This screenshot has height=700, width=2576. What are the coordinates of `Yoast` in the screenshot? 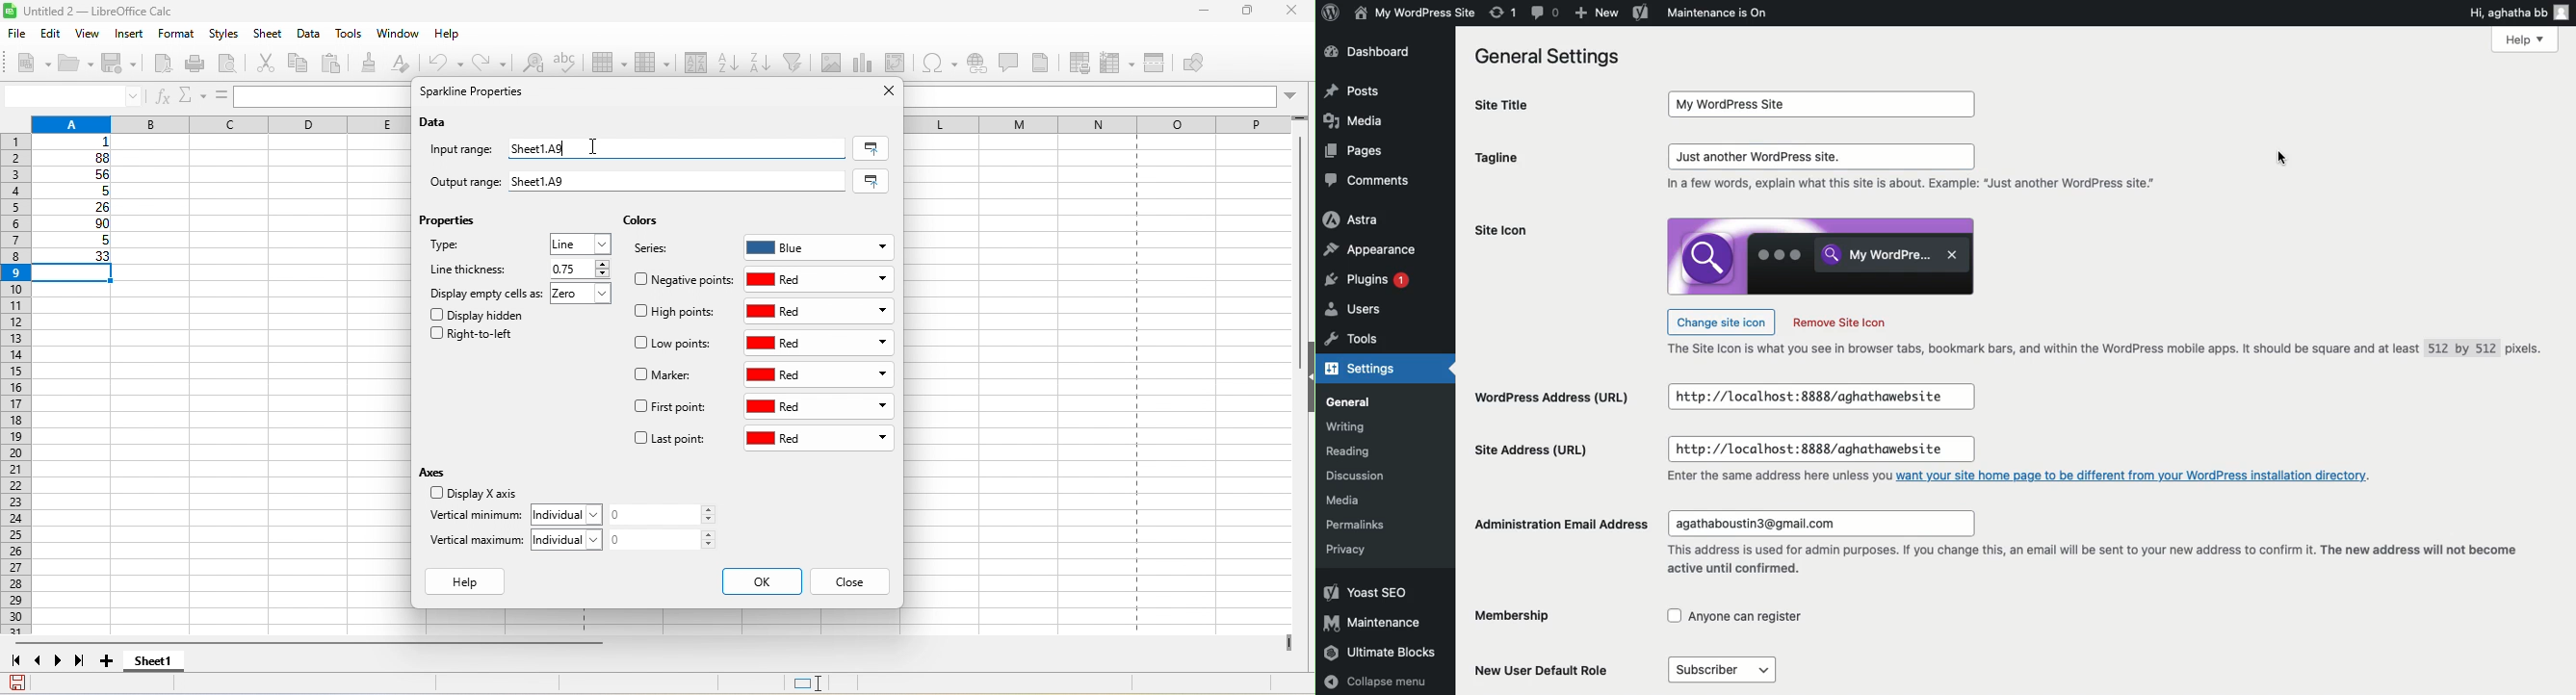 It's located at (1365, 592).